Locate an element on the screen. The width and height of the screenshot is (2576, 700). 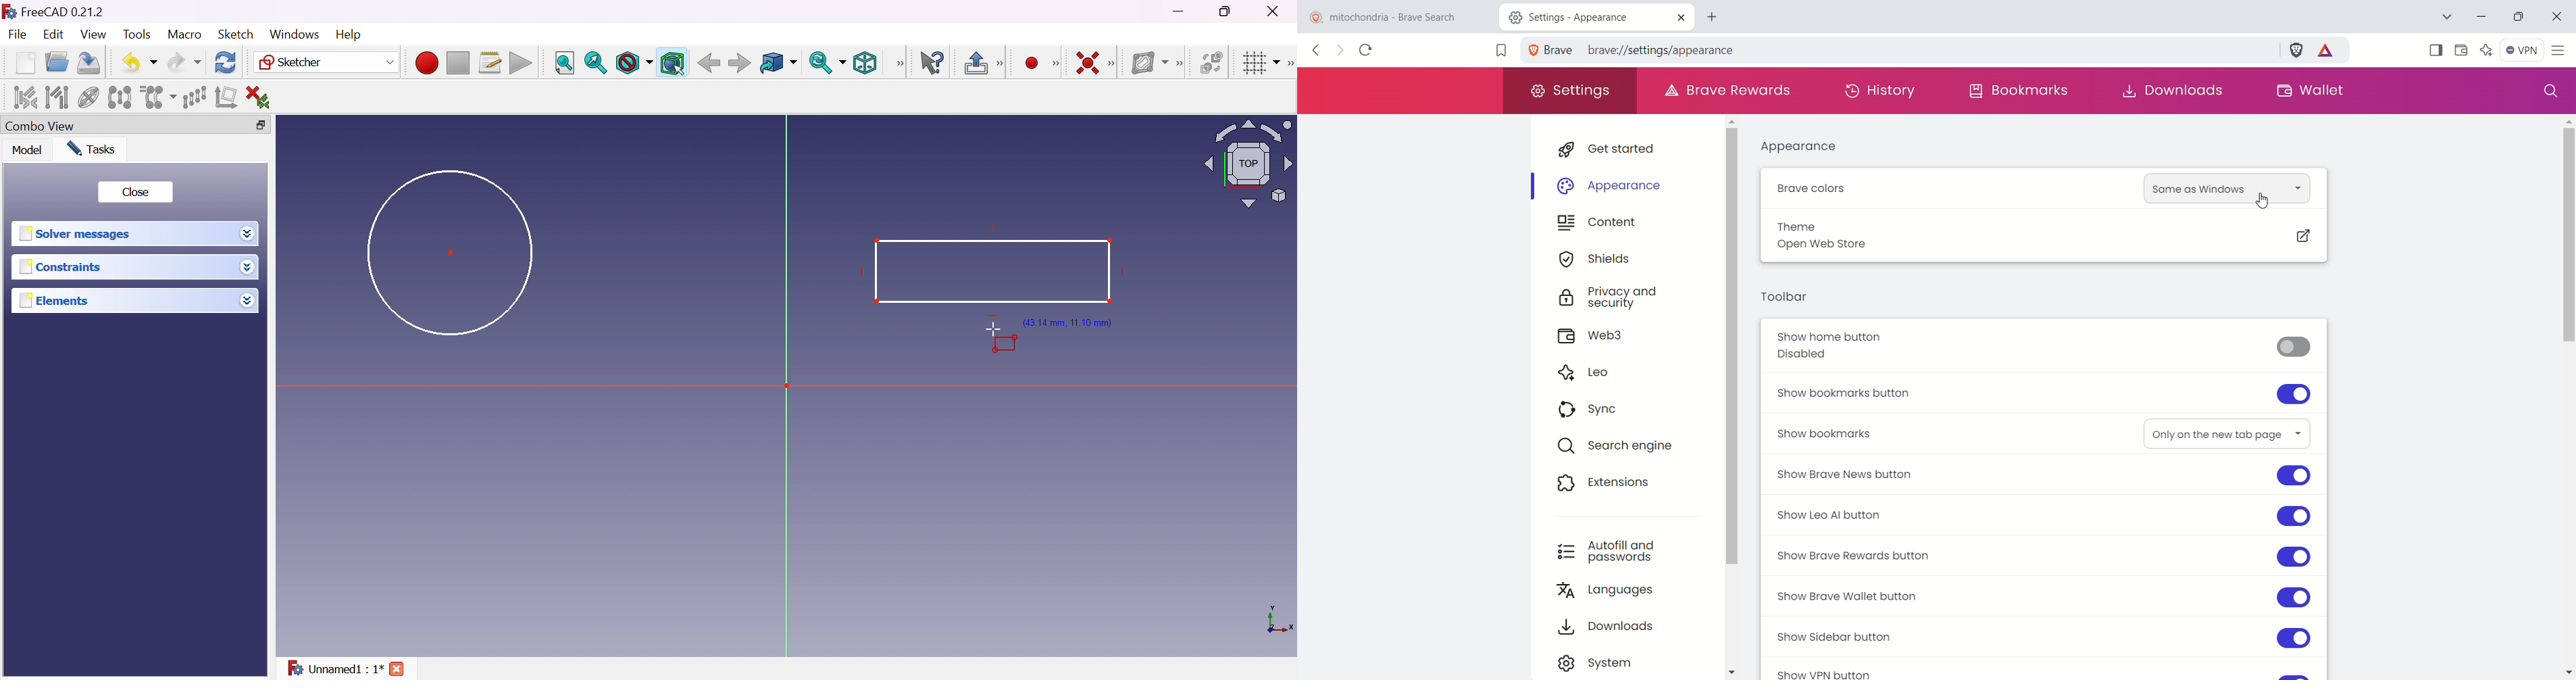
Sketcher is located at coordinates (324, 62).